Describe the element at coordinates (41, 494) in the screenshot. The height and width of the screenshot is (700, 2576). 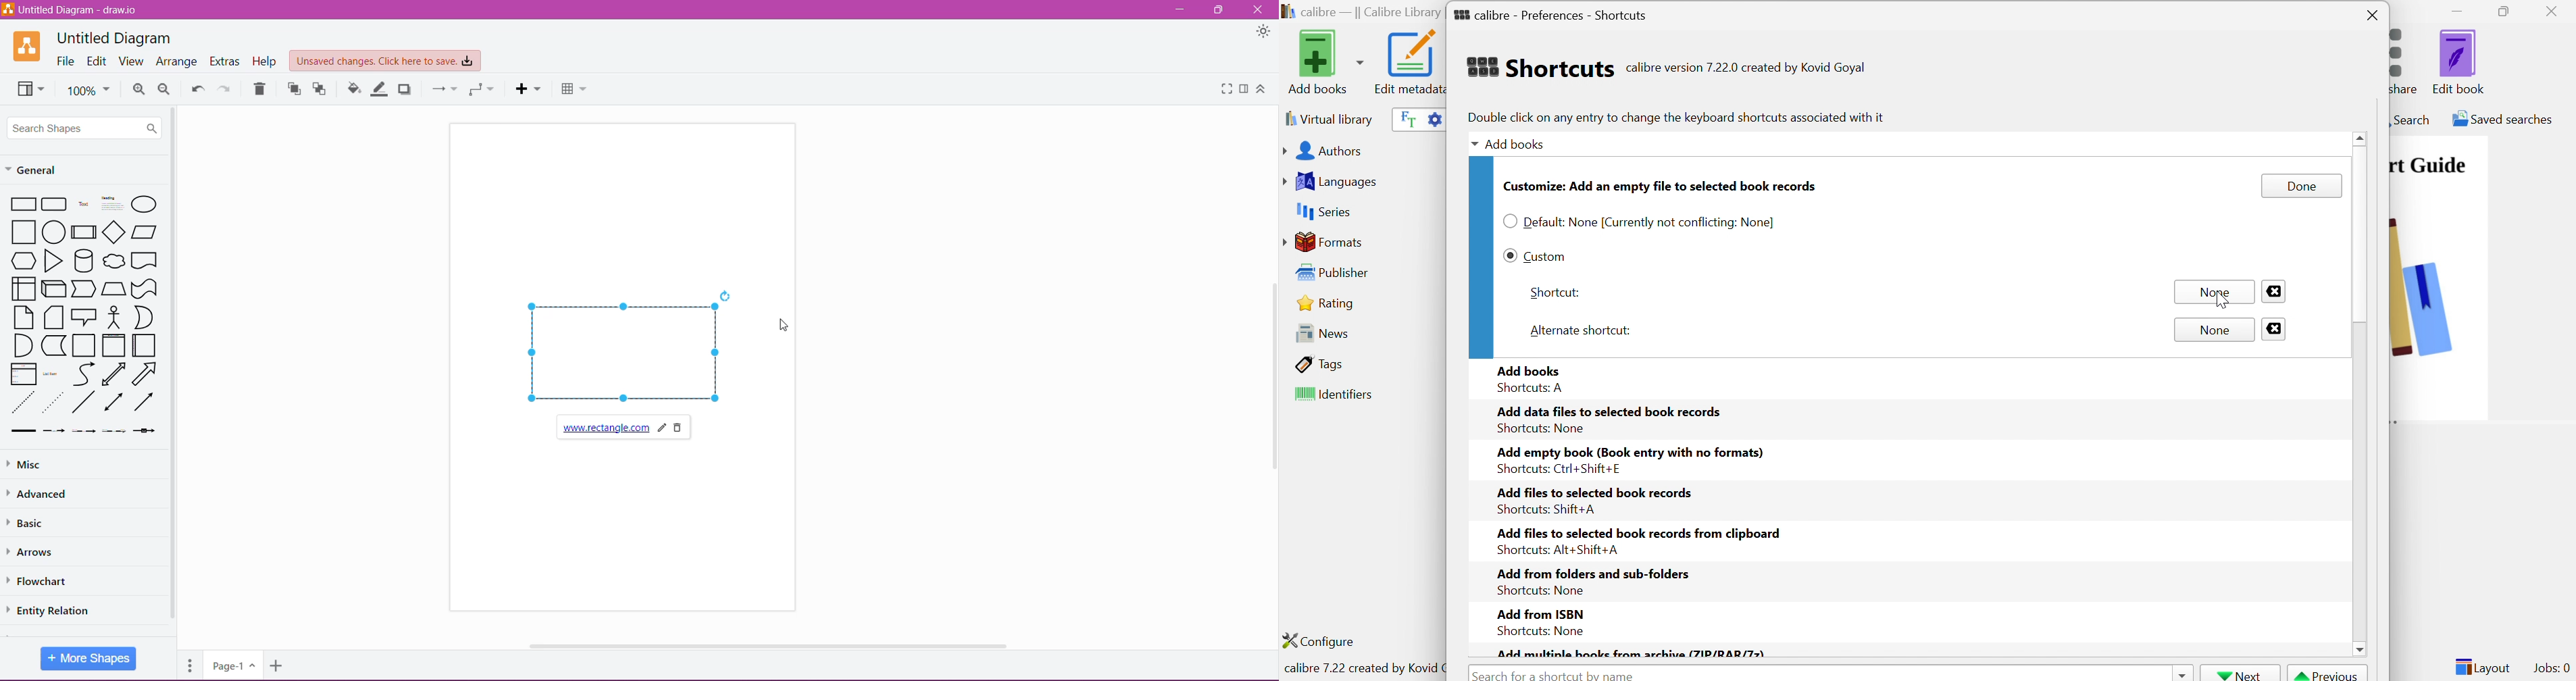
I see `Advanced` at that location.